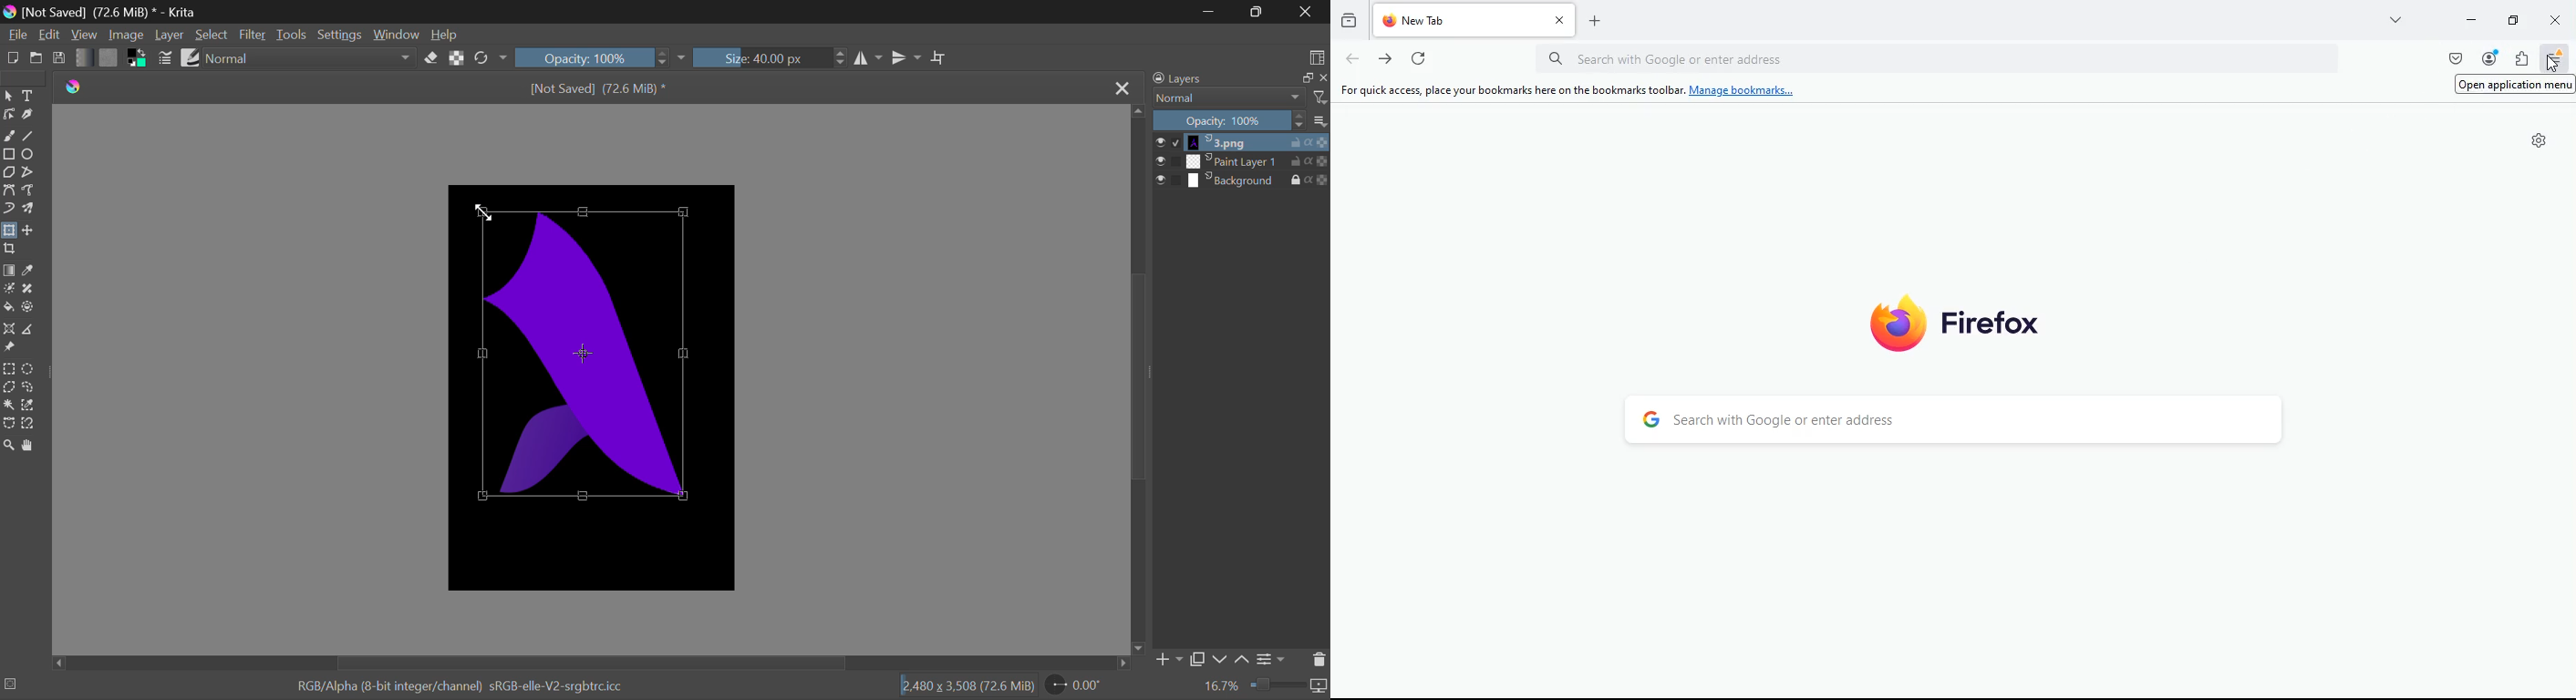  What do you see at coordinates (83, 58) in the screenshot?
I see `Gradient` at bounding box center [83, 58].